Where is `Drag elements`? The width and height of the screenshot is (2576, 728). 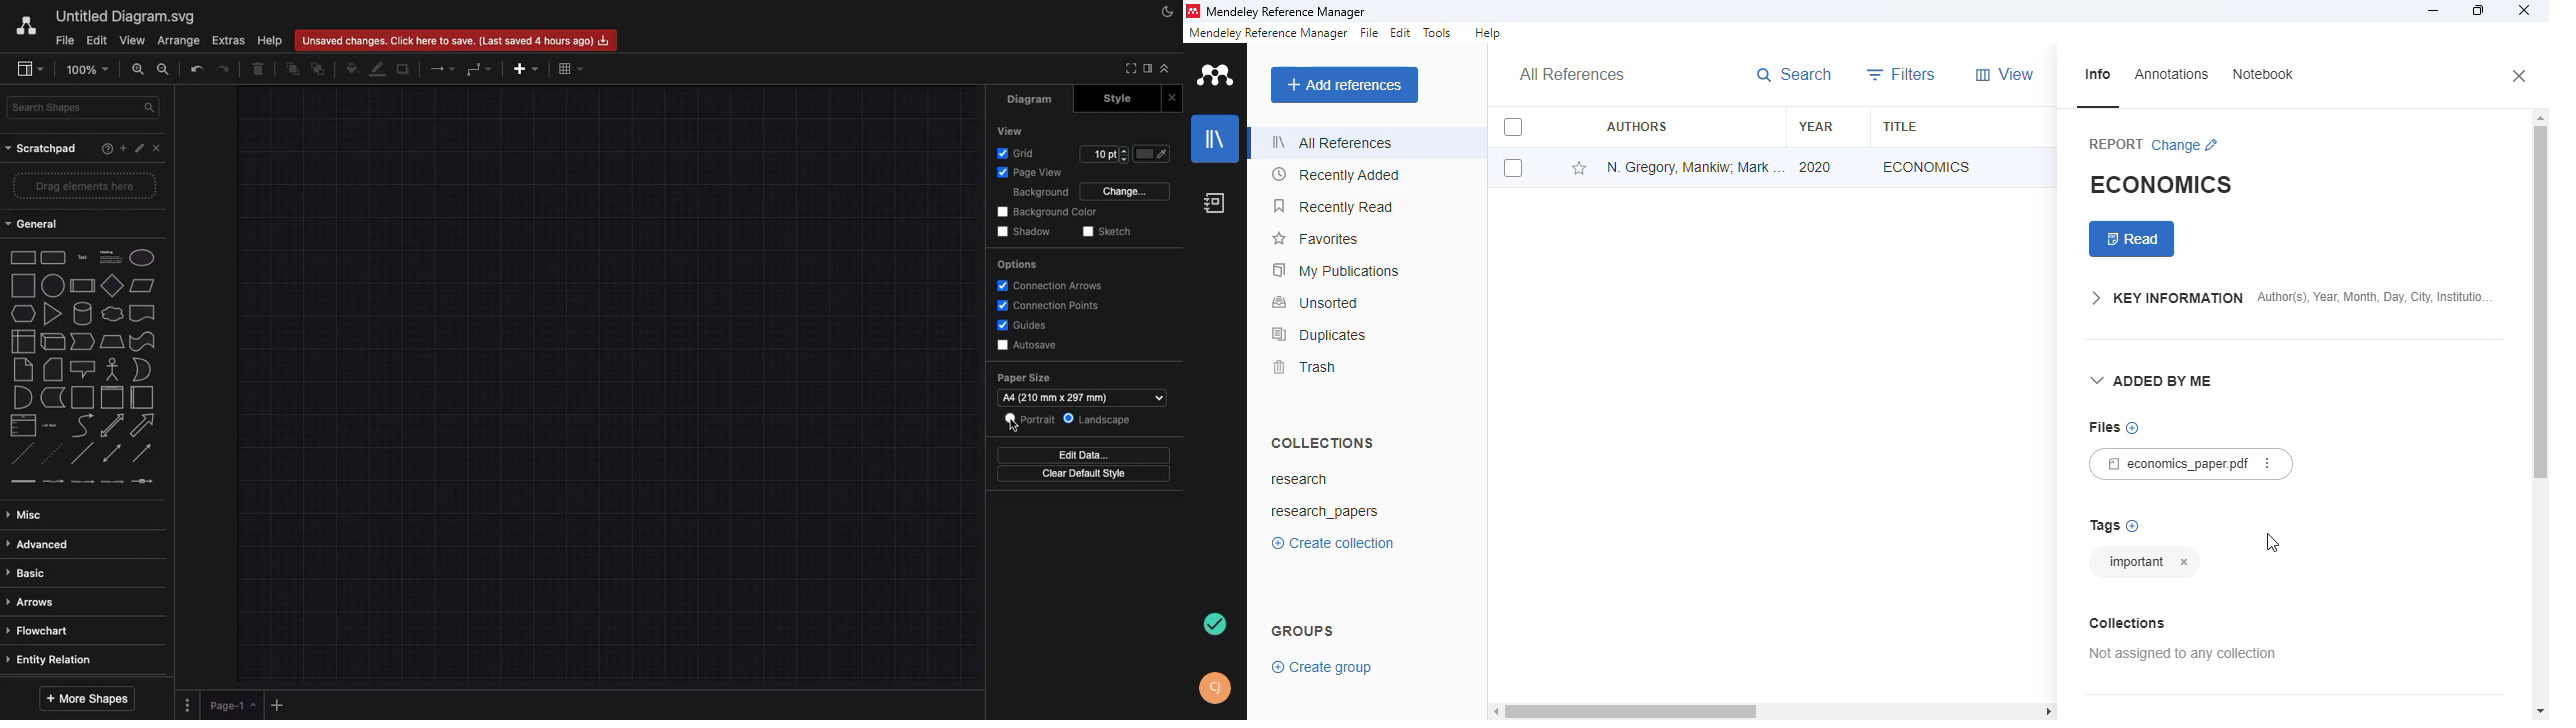 Drag elements is located at coordinates (85, 189).